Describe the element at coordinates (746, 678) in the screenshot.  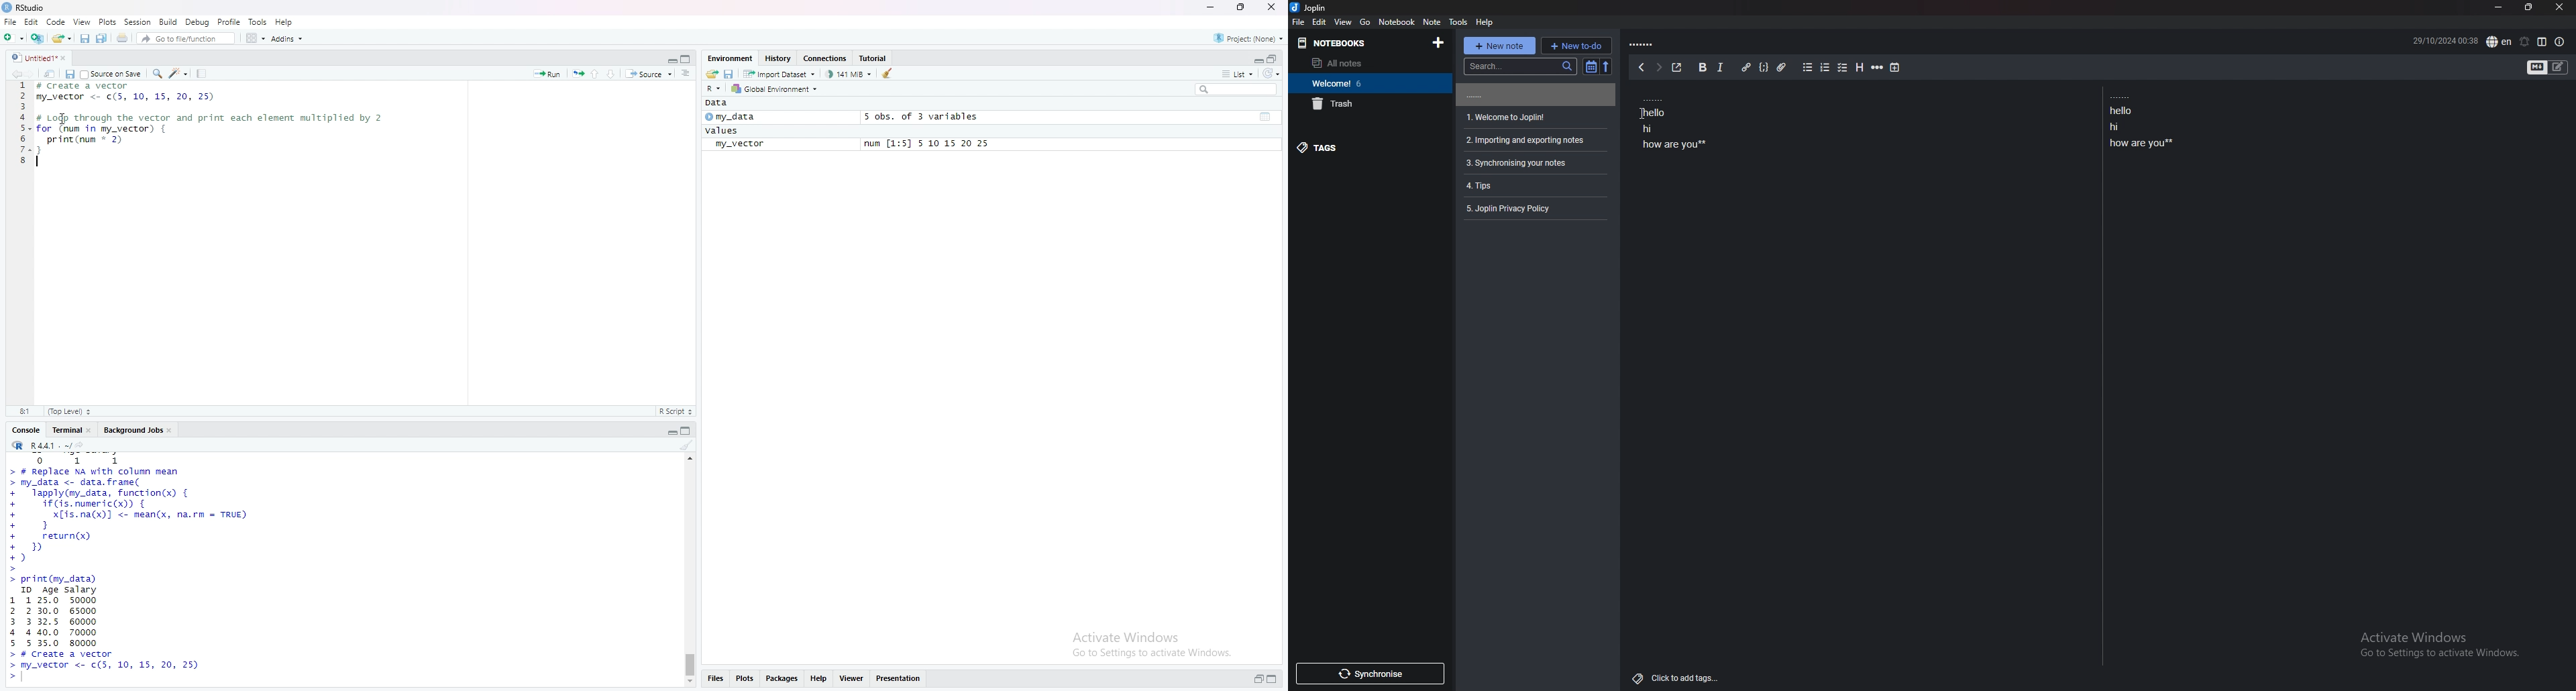
I see `plots` at that location.